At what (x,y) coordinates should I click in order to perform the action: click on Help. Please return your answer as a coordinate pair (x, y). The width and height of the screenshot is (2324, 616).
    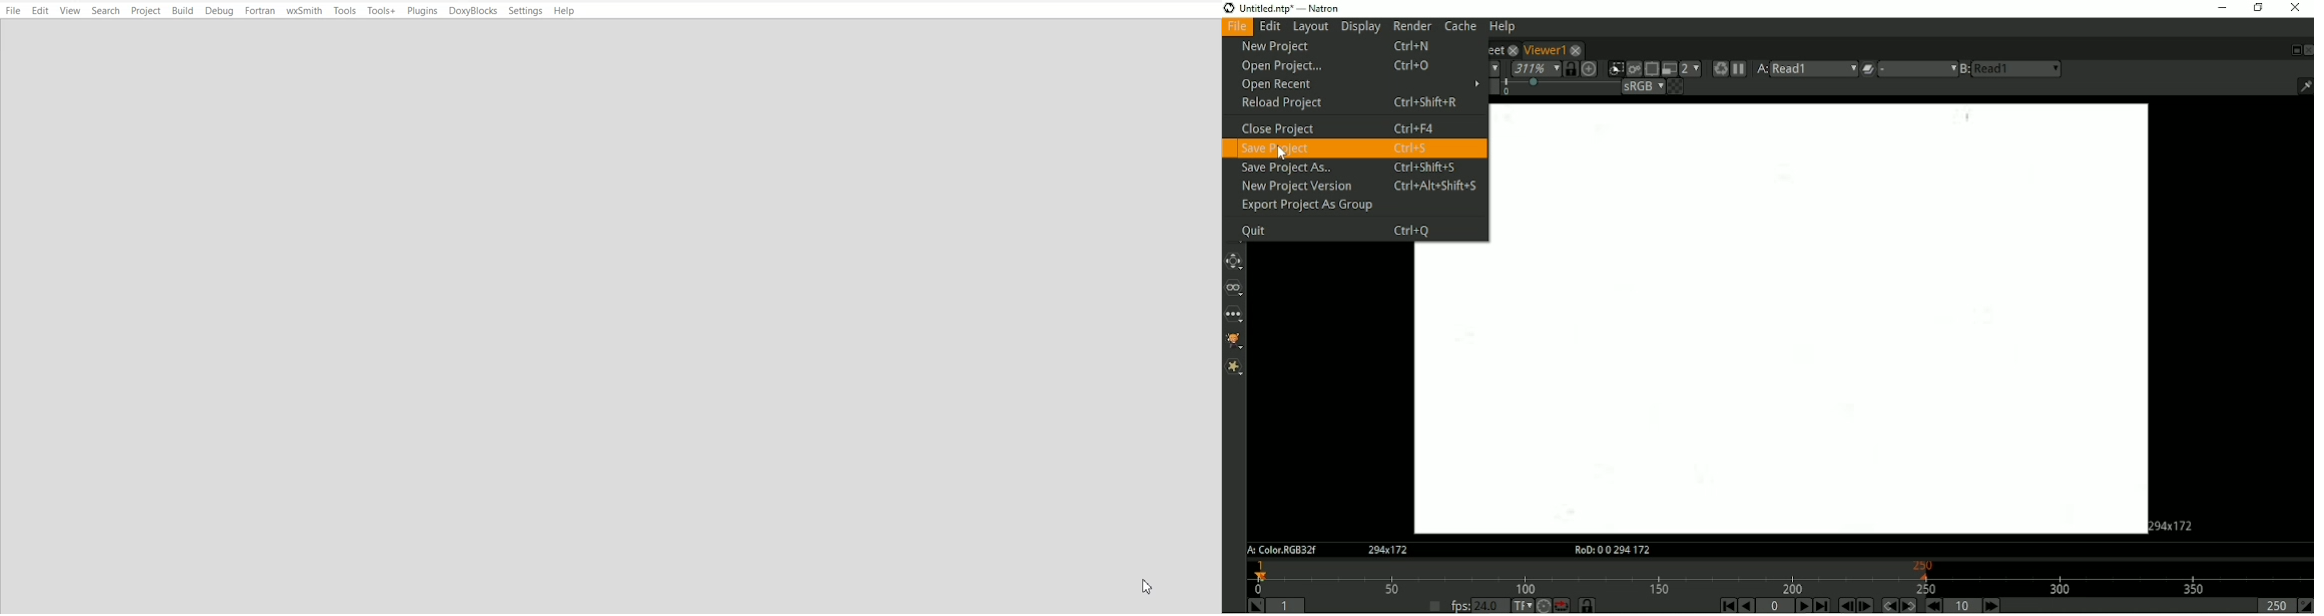
    Looking at the image, I should click on (564, 11).